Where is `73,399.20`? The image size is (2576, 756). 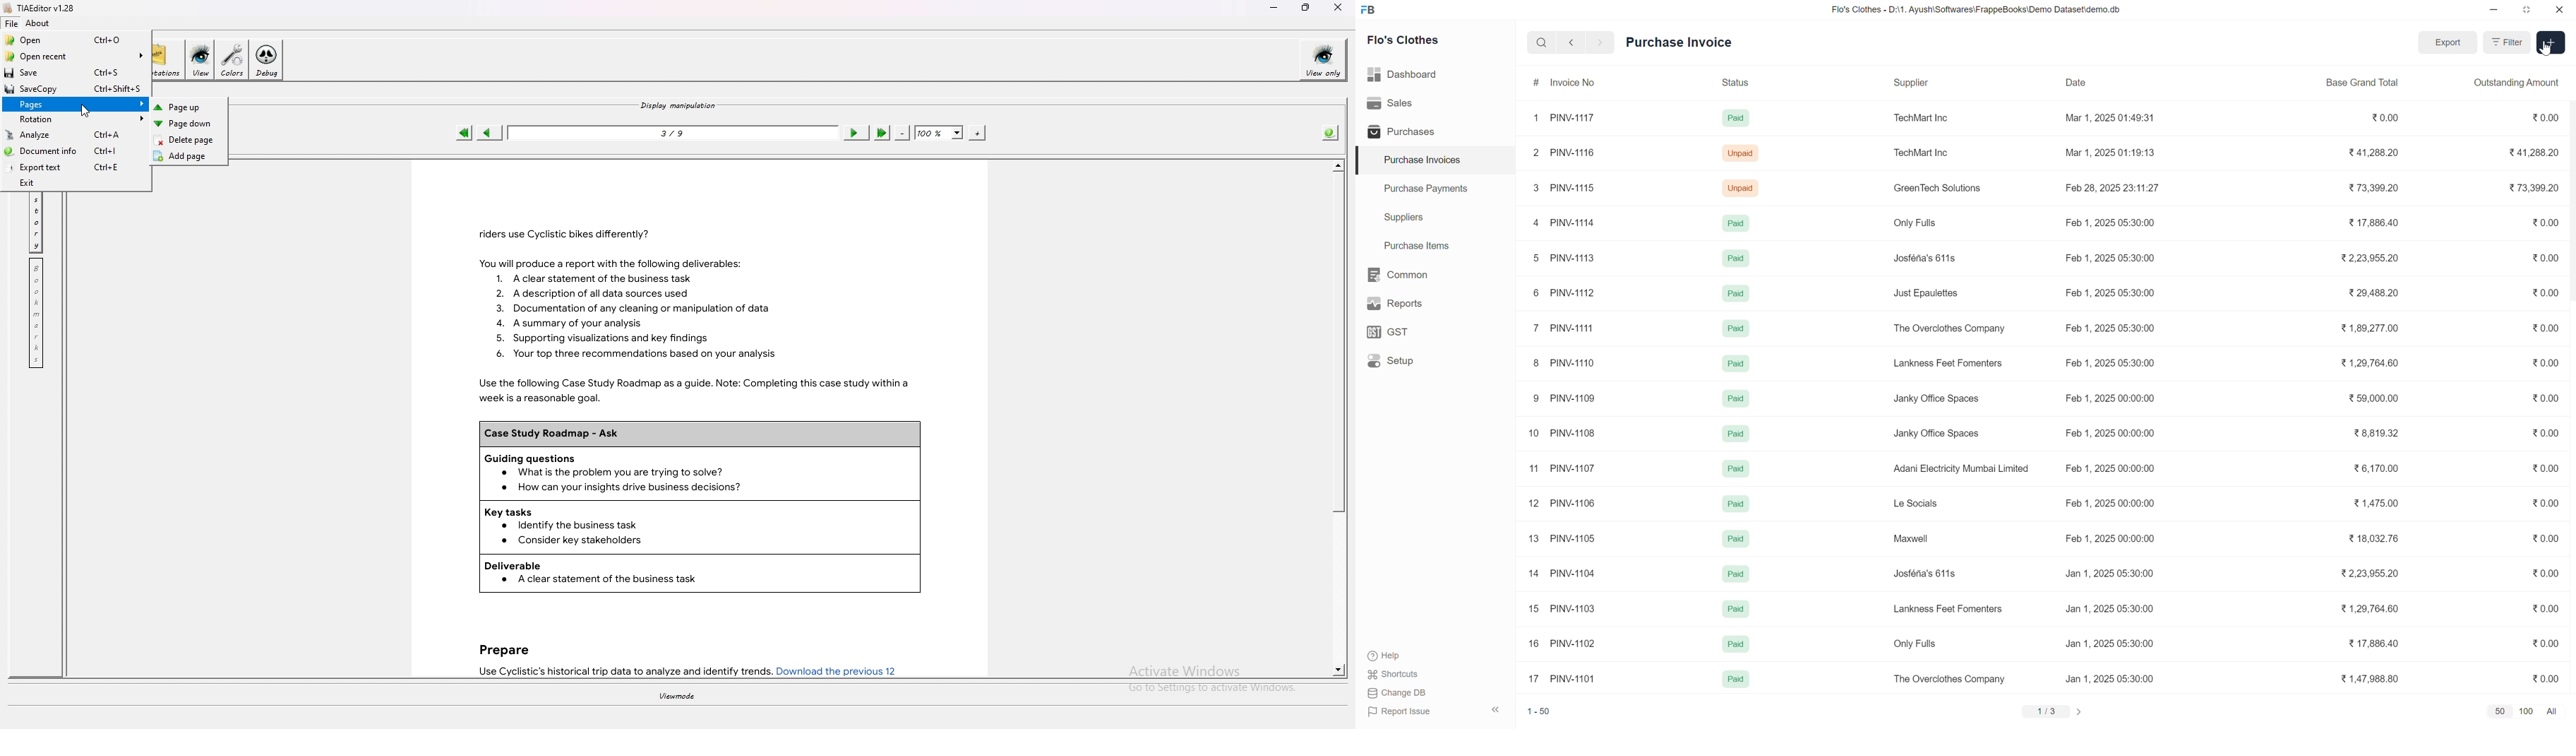
73,399.20 is located at coordinates (2533, 188).